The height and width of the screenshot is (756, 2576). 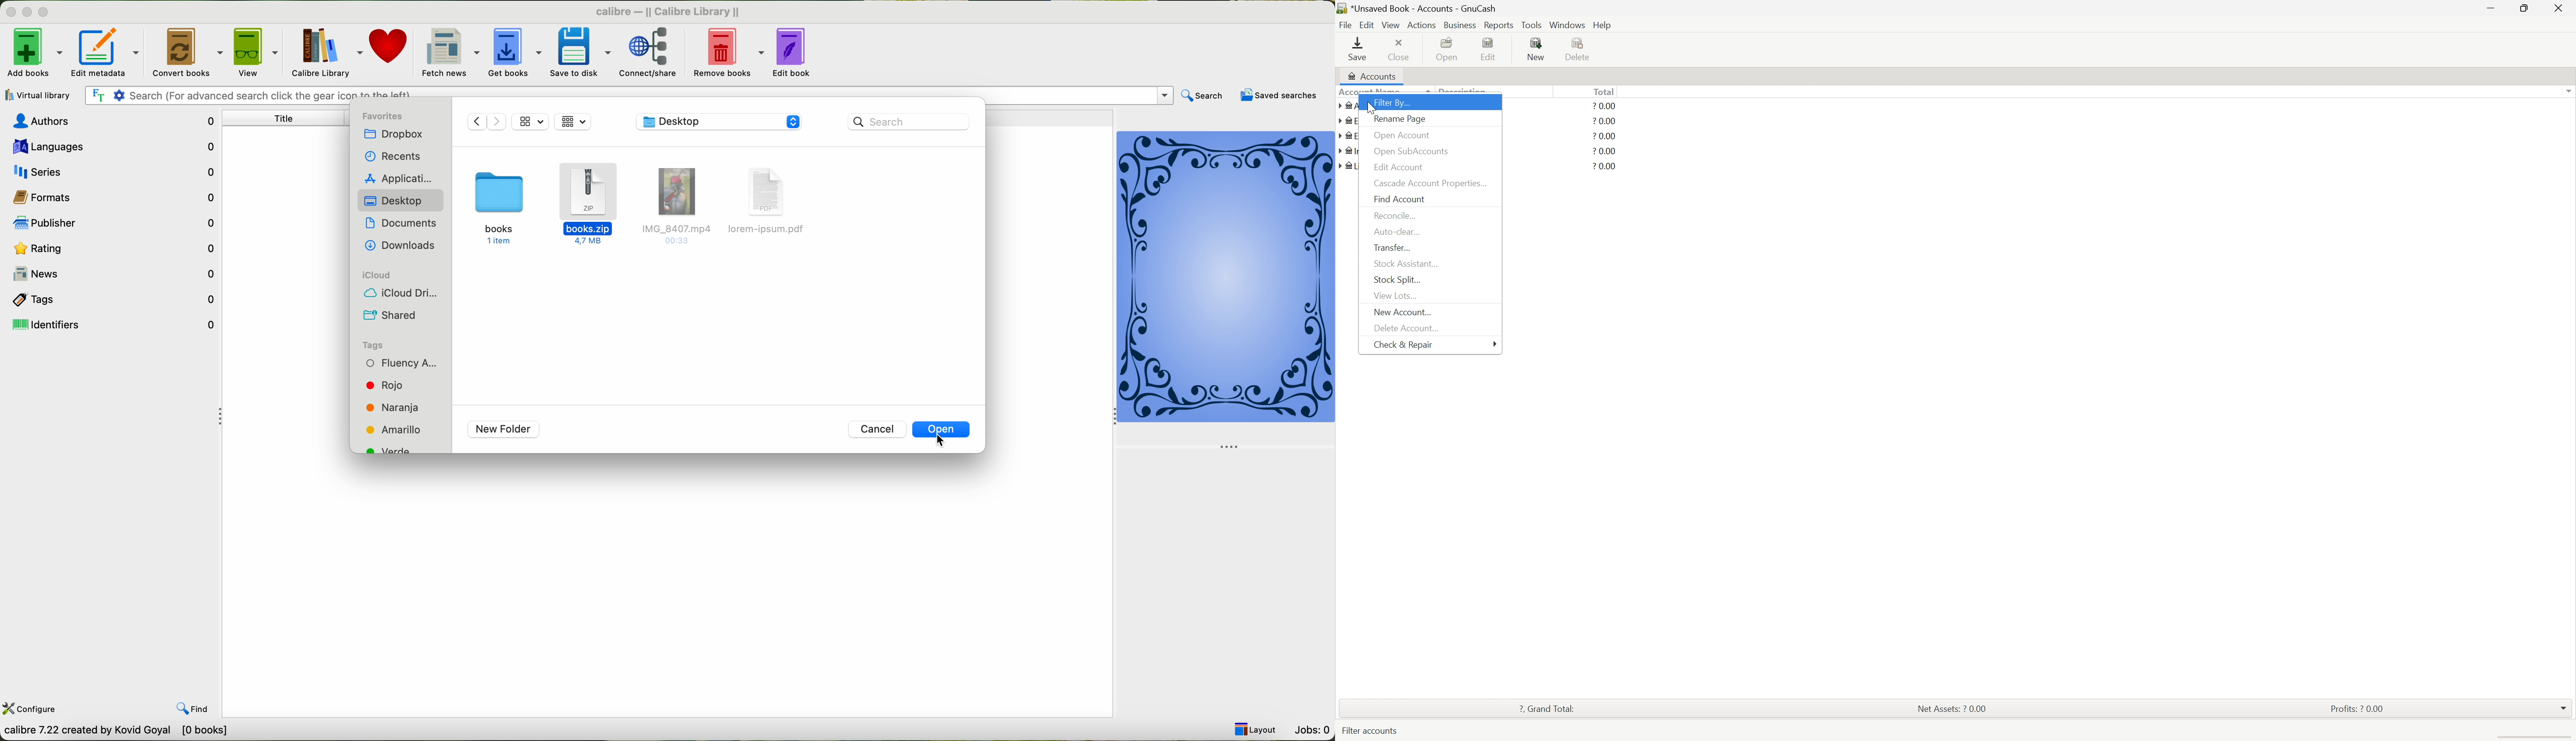 What do you see at coordinates (451, 52) in the screenshot?
I see `fetch news` at bounding box center [451, 52].